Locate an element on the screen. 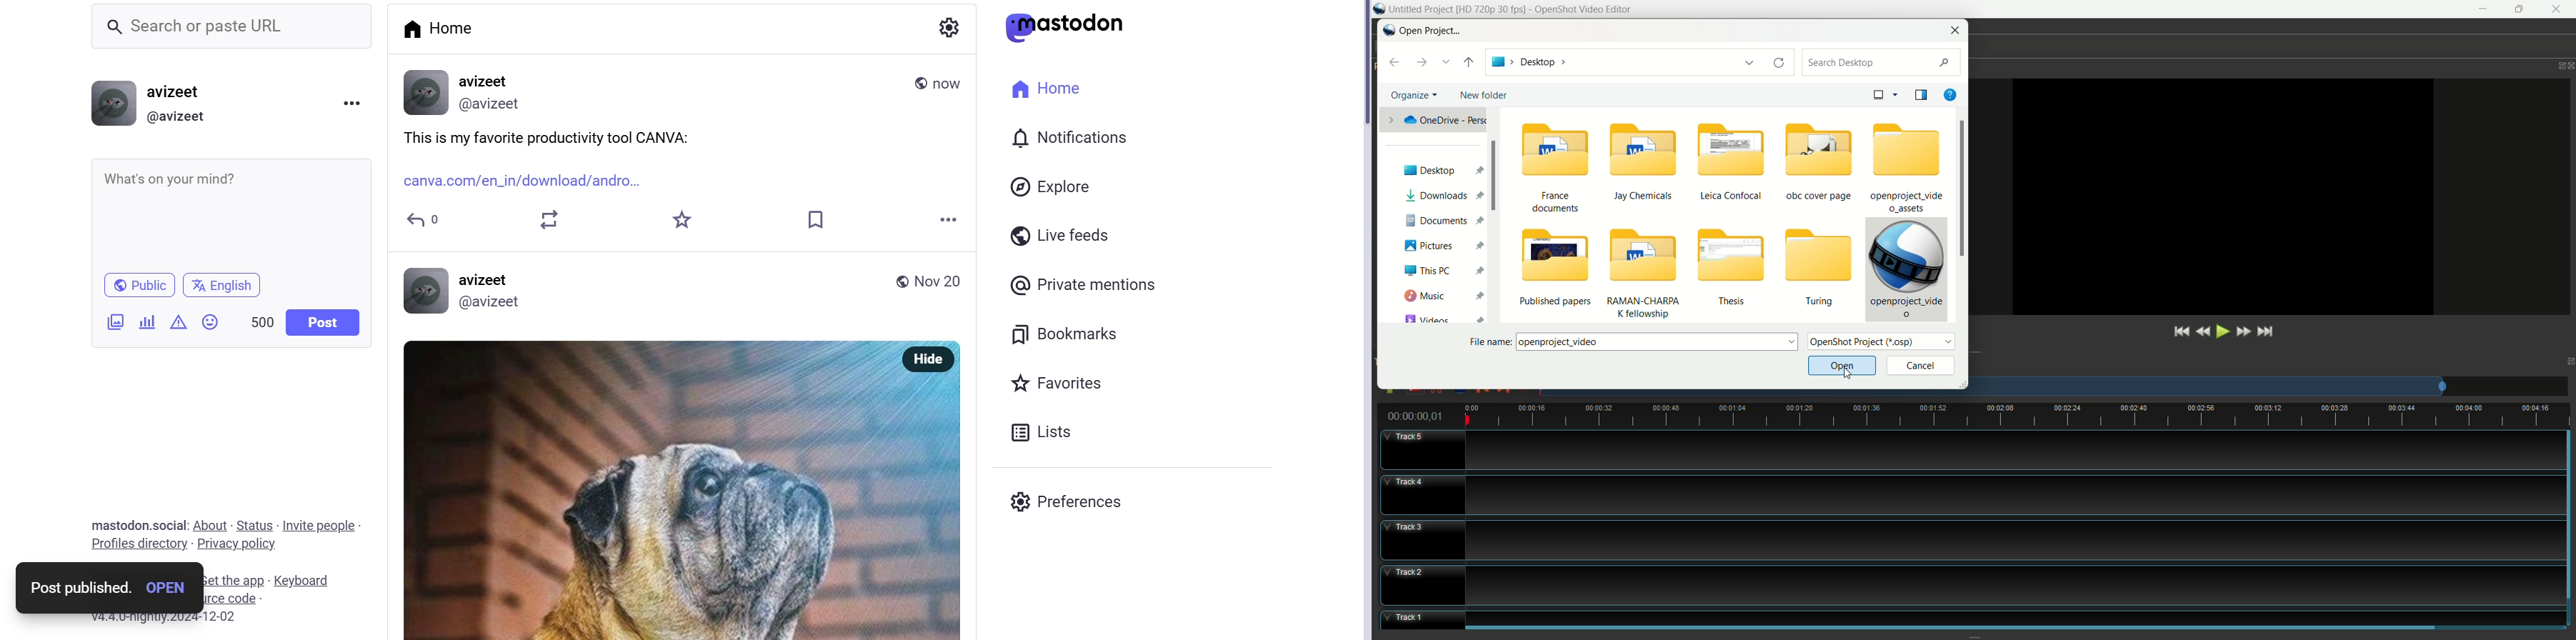 This screenshot has width=2576, height=644. notification is located at coordinates (1084, 139).